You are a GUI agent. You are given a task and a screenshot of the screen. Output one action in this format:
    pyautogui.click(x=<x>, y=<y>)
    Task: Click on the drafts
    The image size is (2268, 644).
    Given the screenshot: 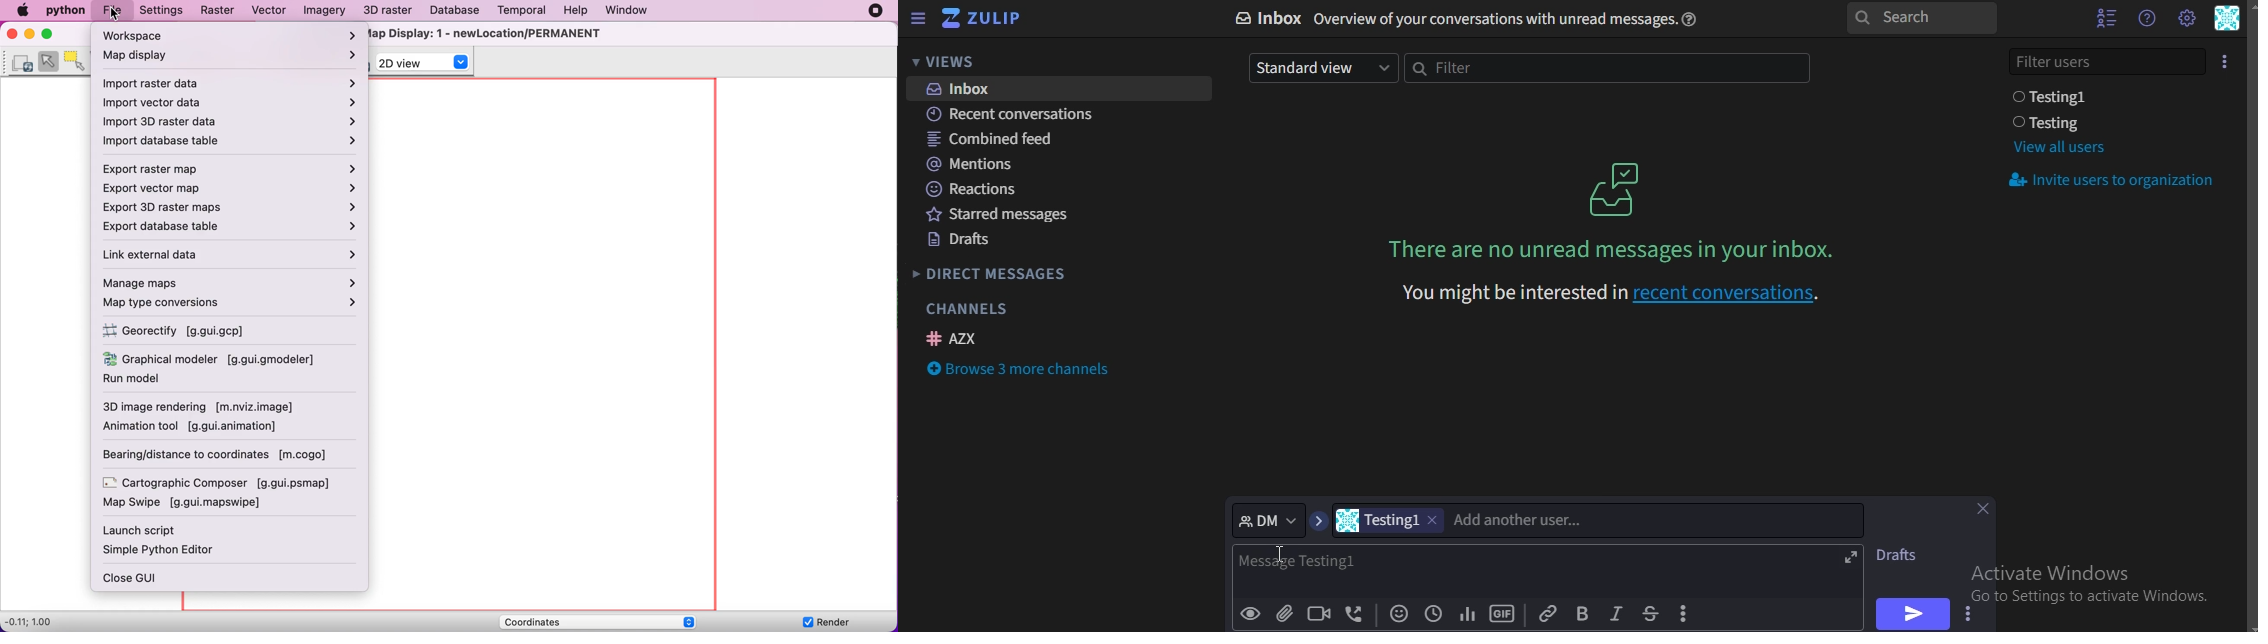 What is the action you would take?
    pyautogui.click(x=961, y=242)
    